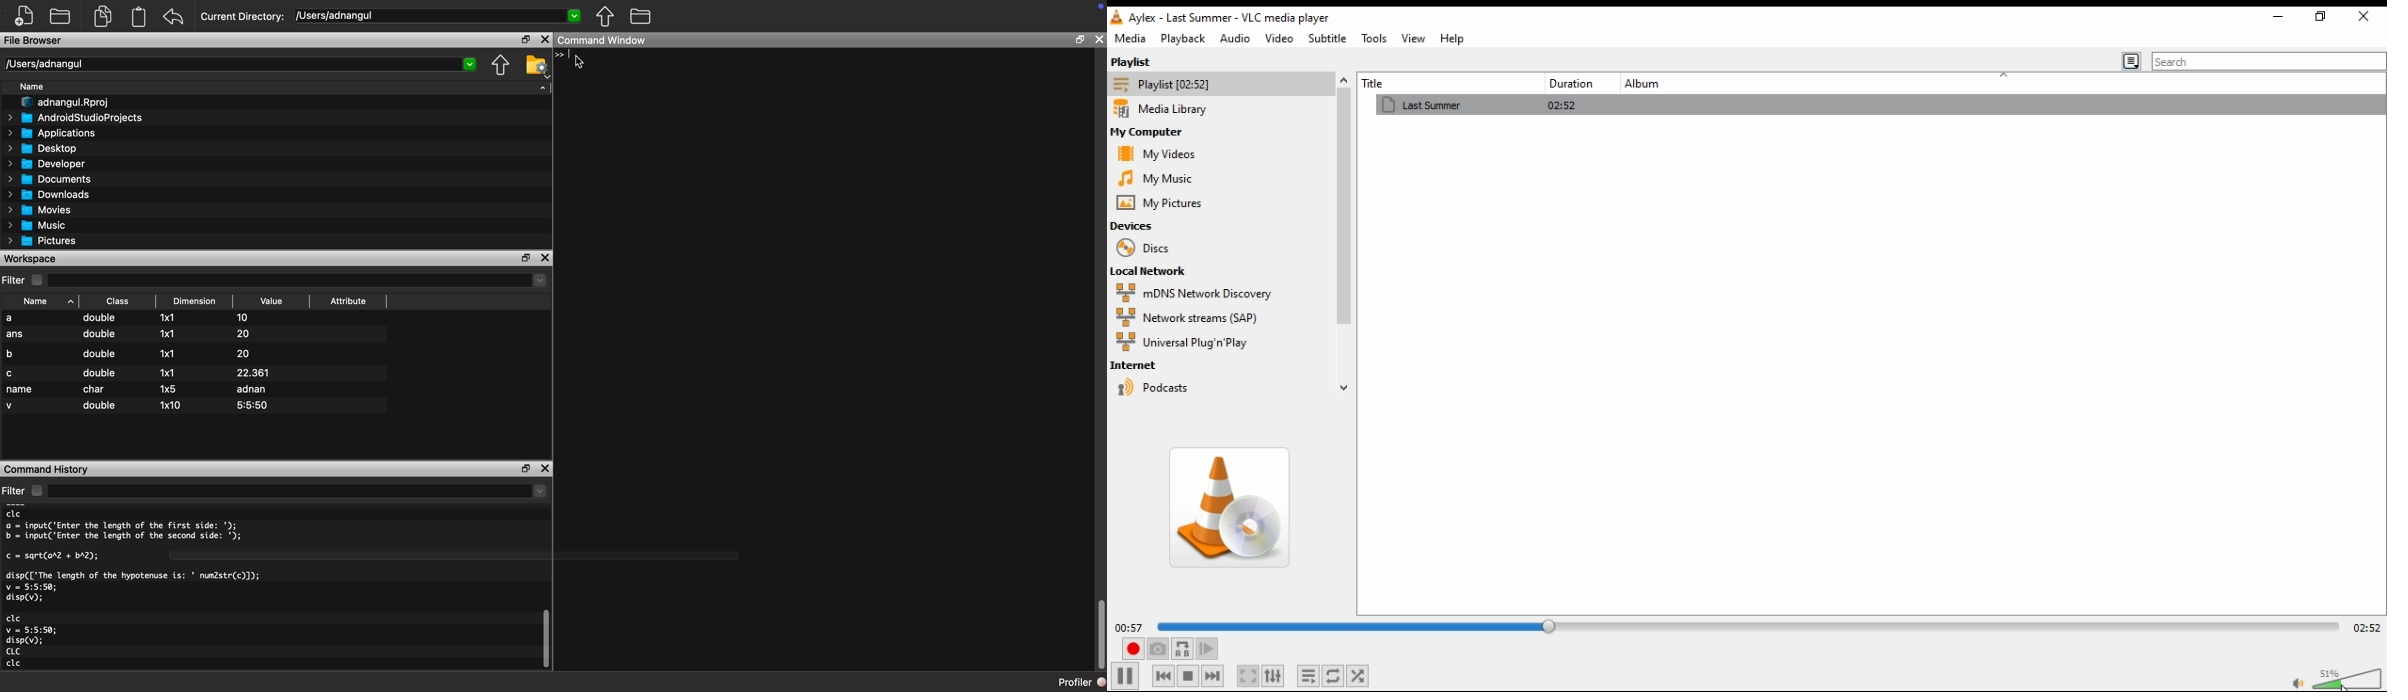 The image size is (2408, 700). Describe the element at coordinates (1278, 39) in the screenshot. I see `video` at that location.